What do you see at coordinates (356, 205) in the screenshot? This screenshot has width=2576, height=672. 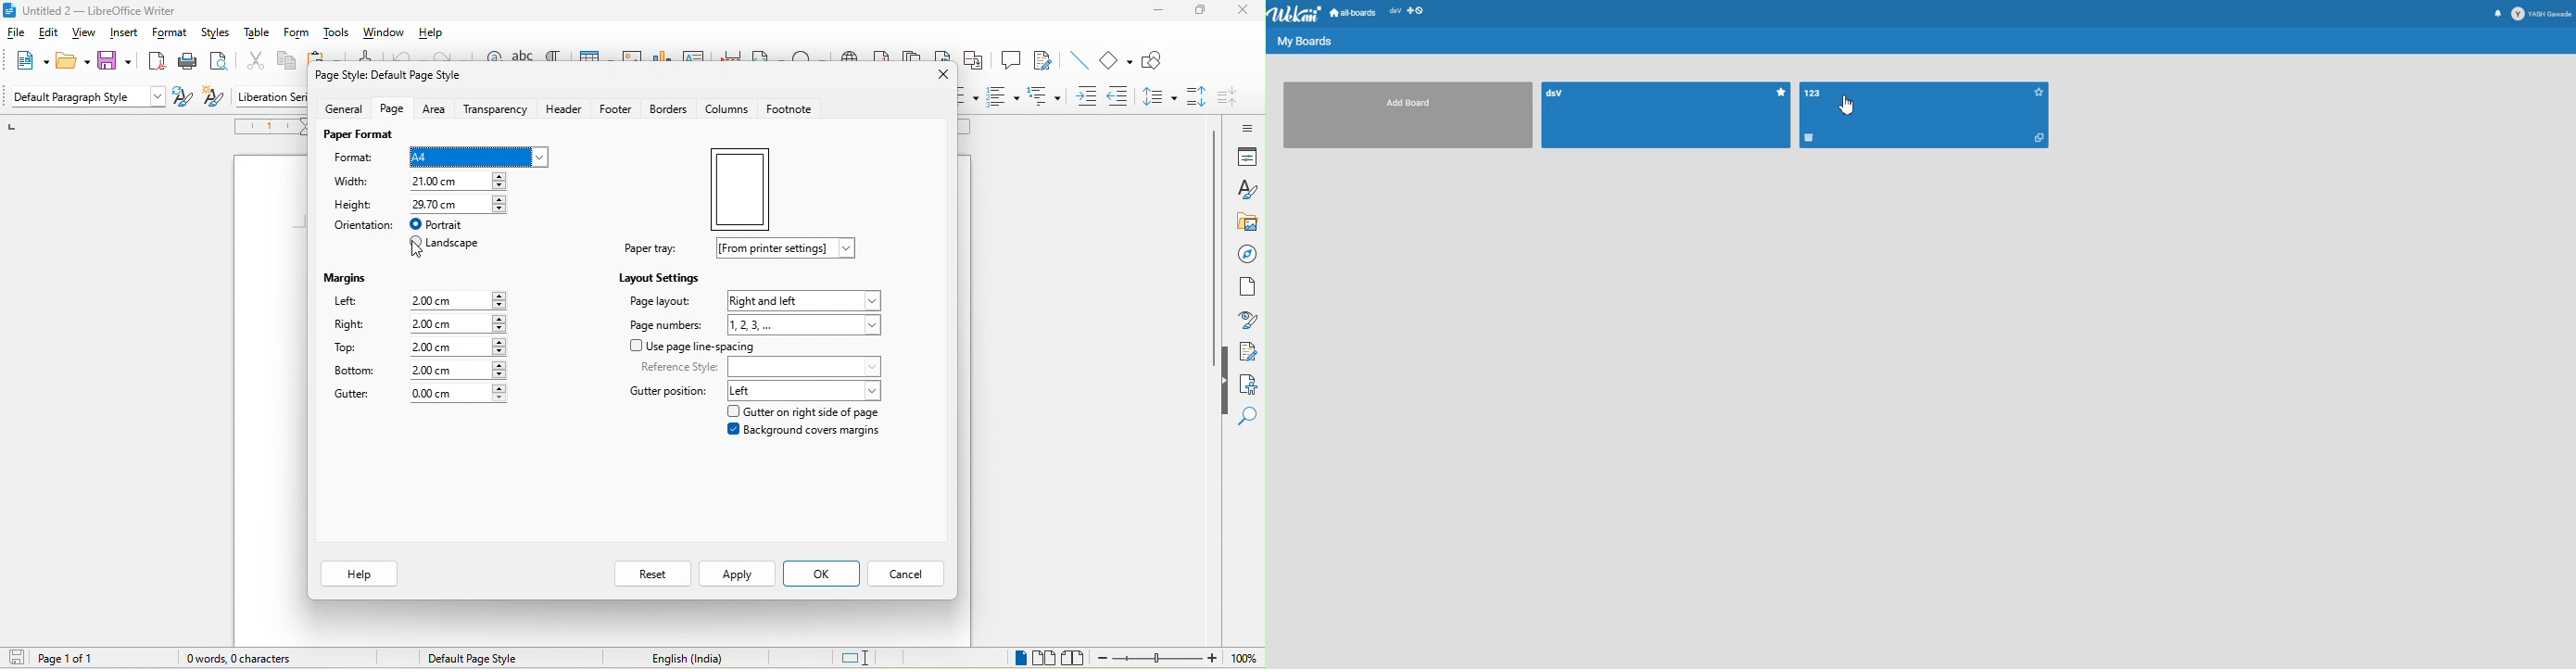 I see `height` at bounding box center [356, 205].